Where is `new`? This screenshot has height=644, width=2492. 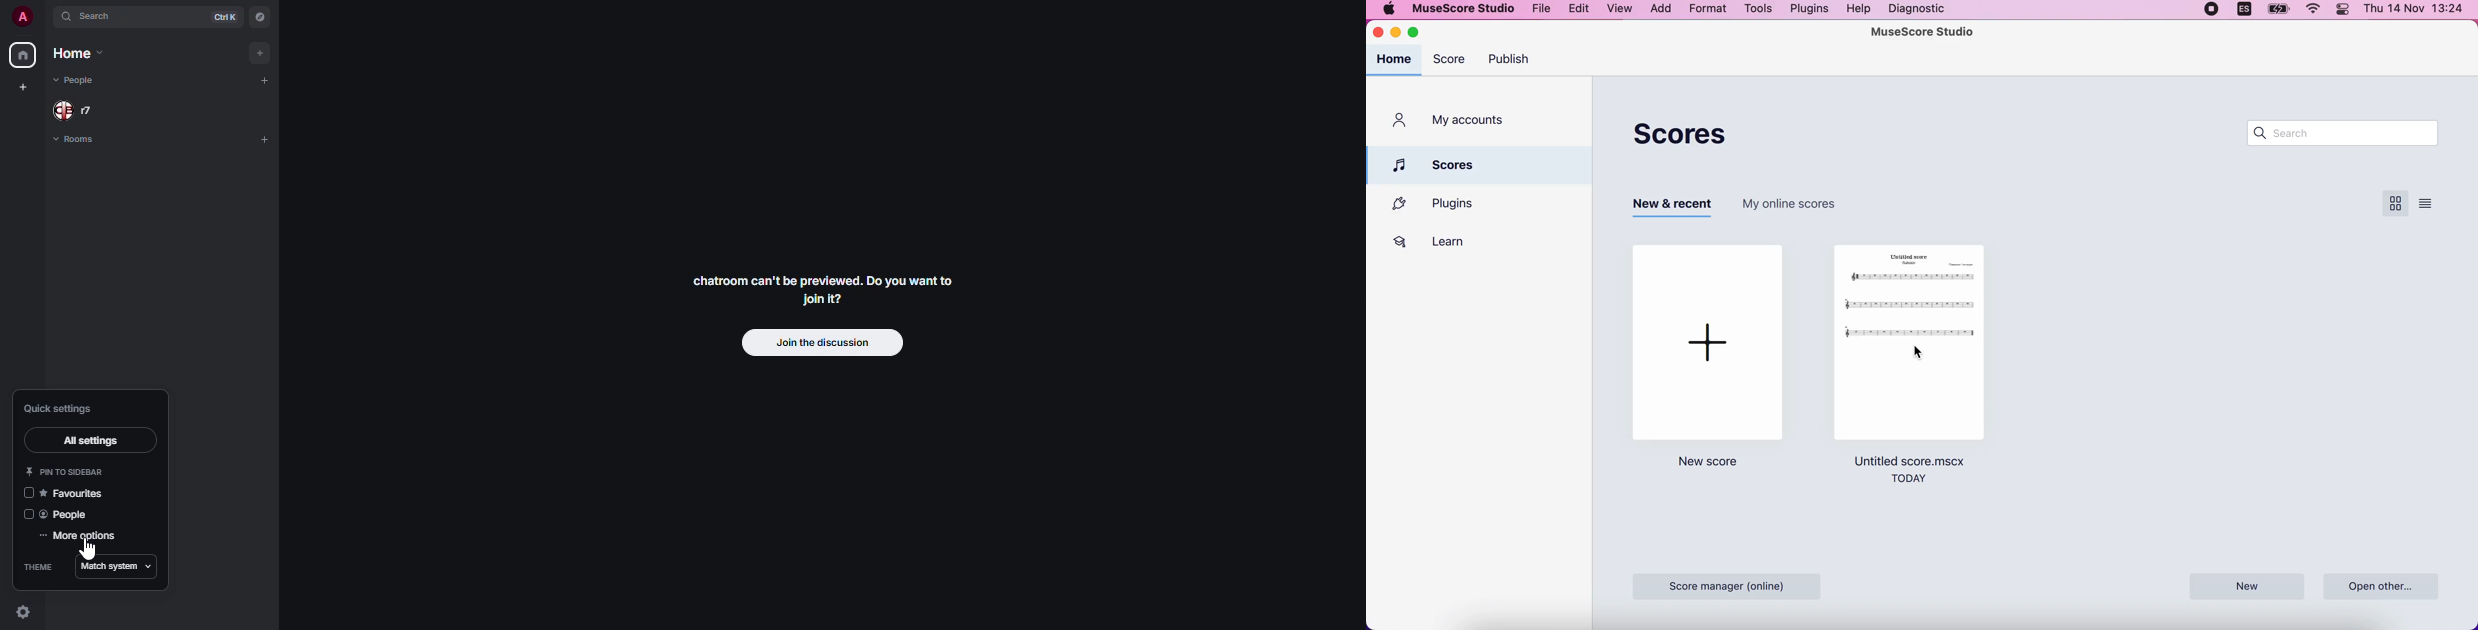 new is located at coordinates (2249, 585).